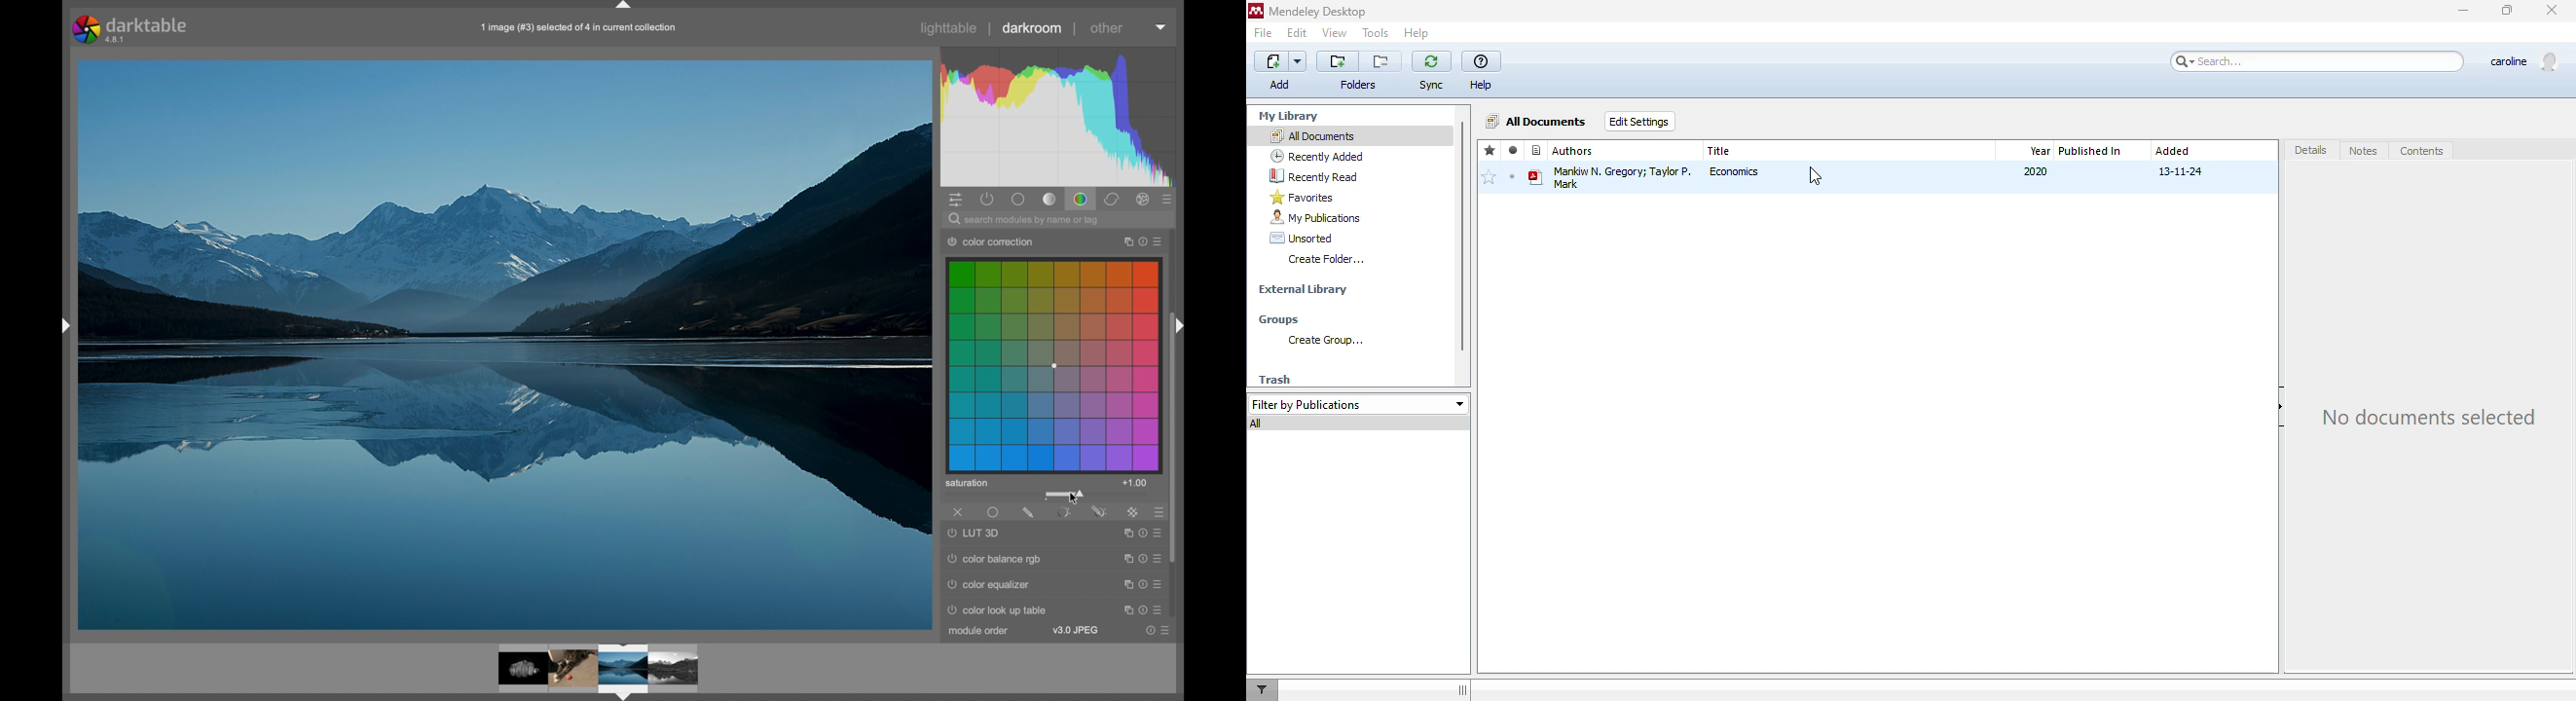 The width and height of the screenshot is (2576, 728). What do you see at coordinates (63, 326) in the screenshot?
I see `sidebar` at bounding box center [63, 326].